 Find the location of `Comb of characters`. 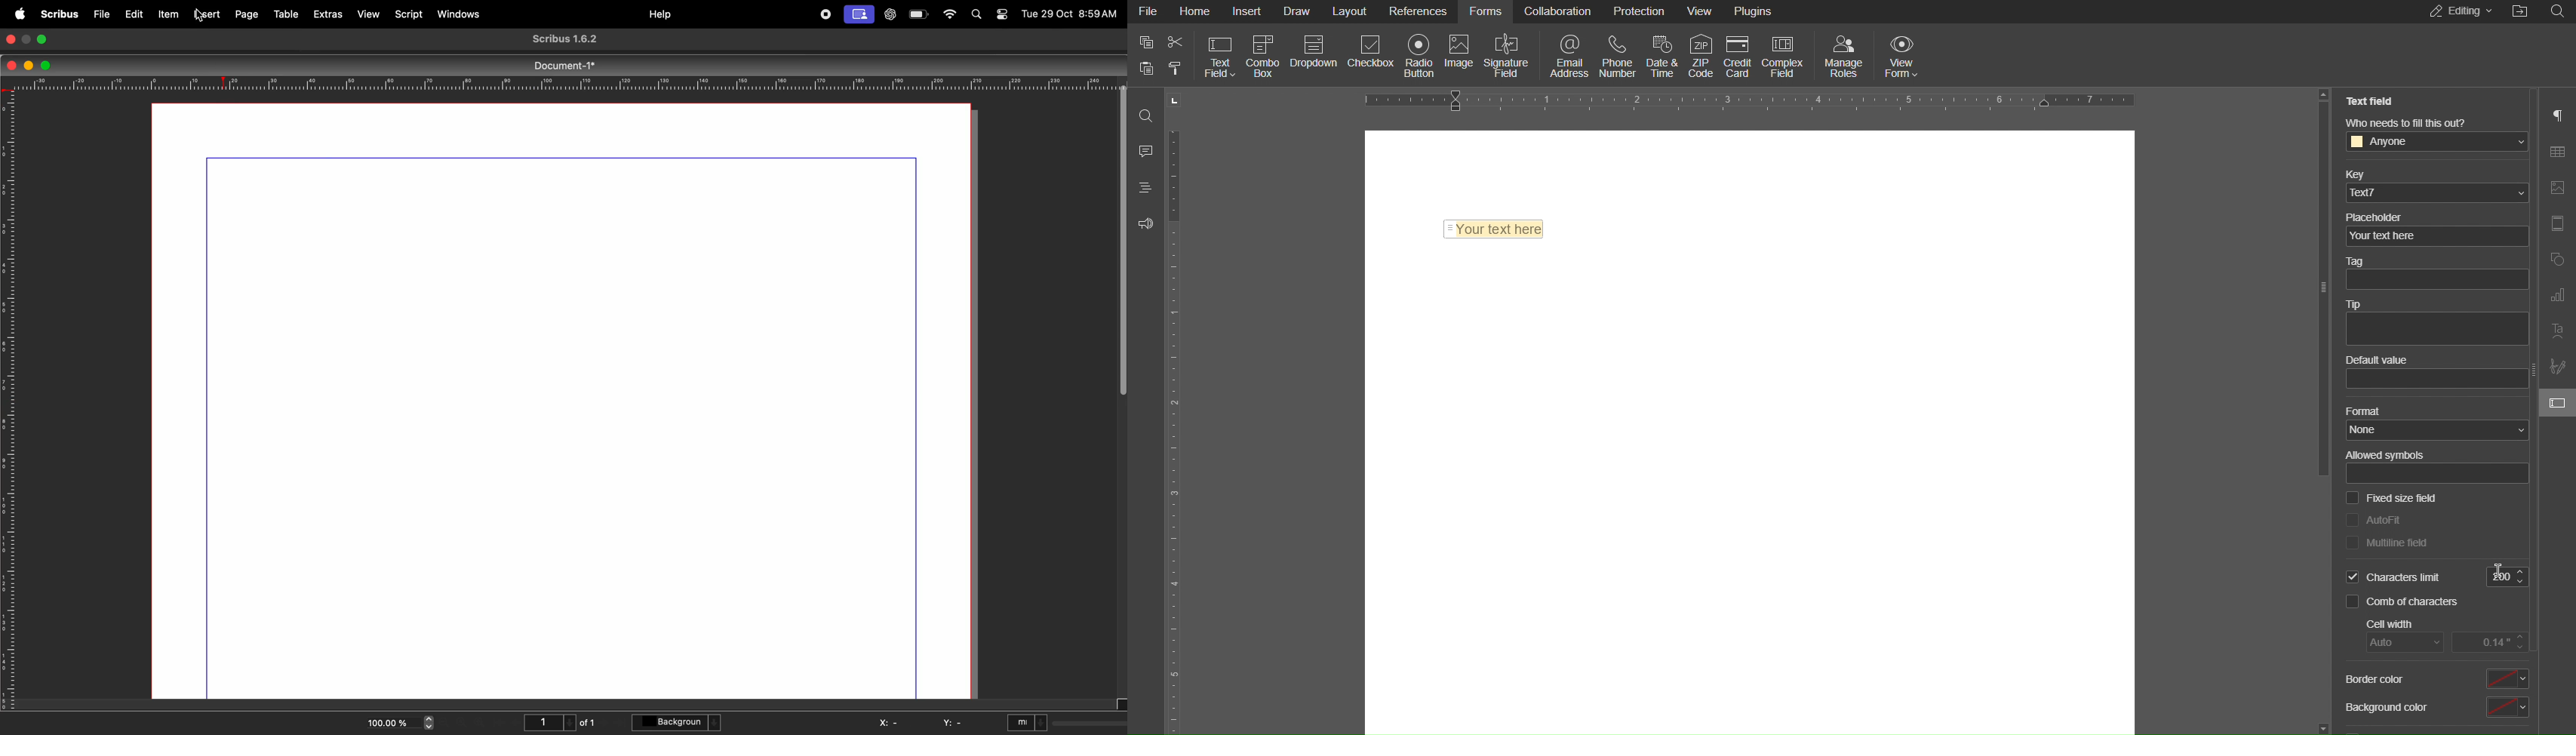

Comb of characters is located at coordinates (2406, 604).